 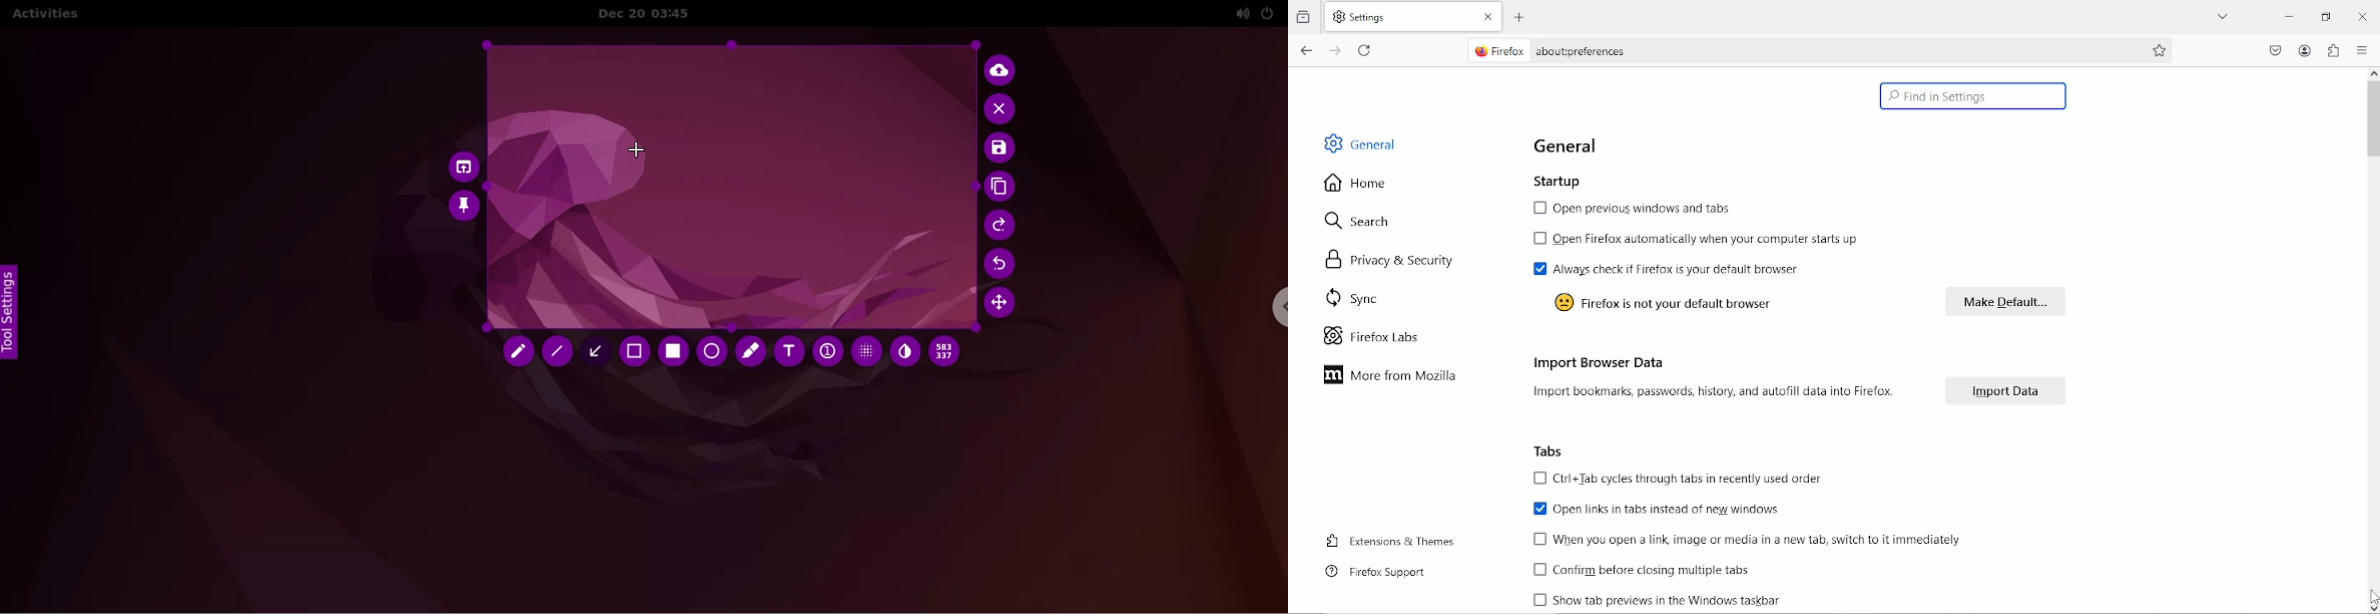 I want to click on General, so click(x=1565, y=146).